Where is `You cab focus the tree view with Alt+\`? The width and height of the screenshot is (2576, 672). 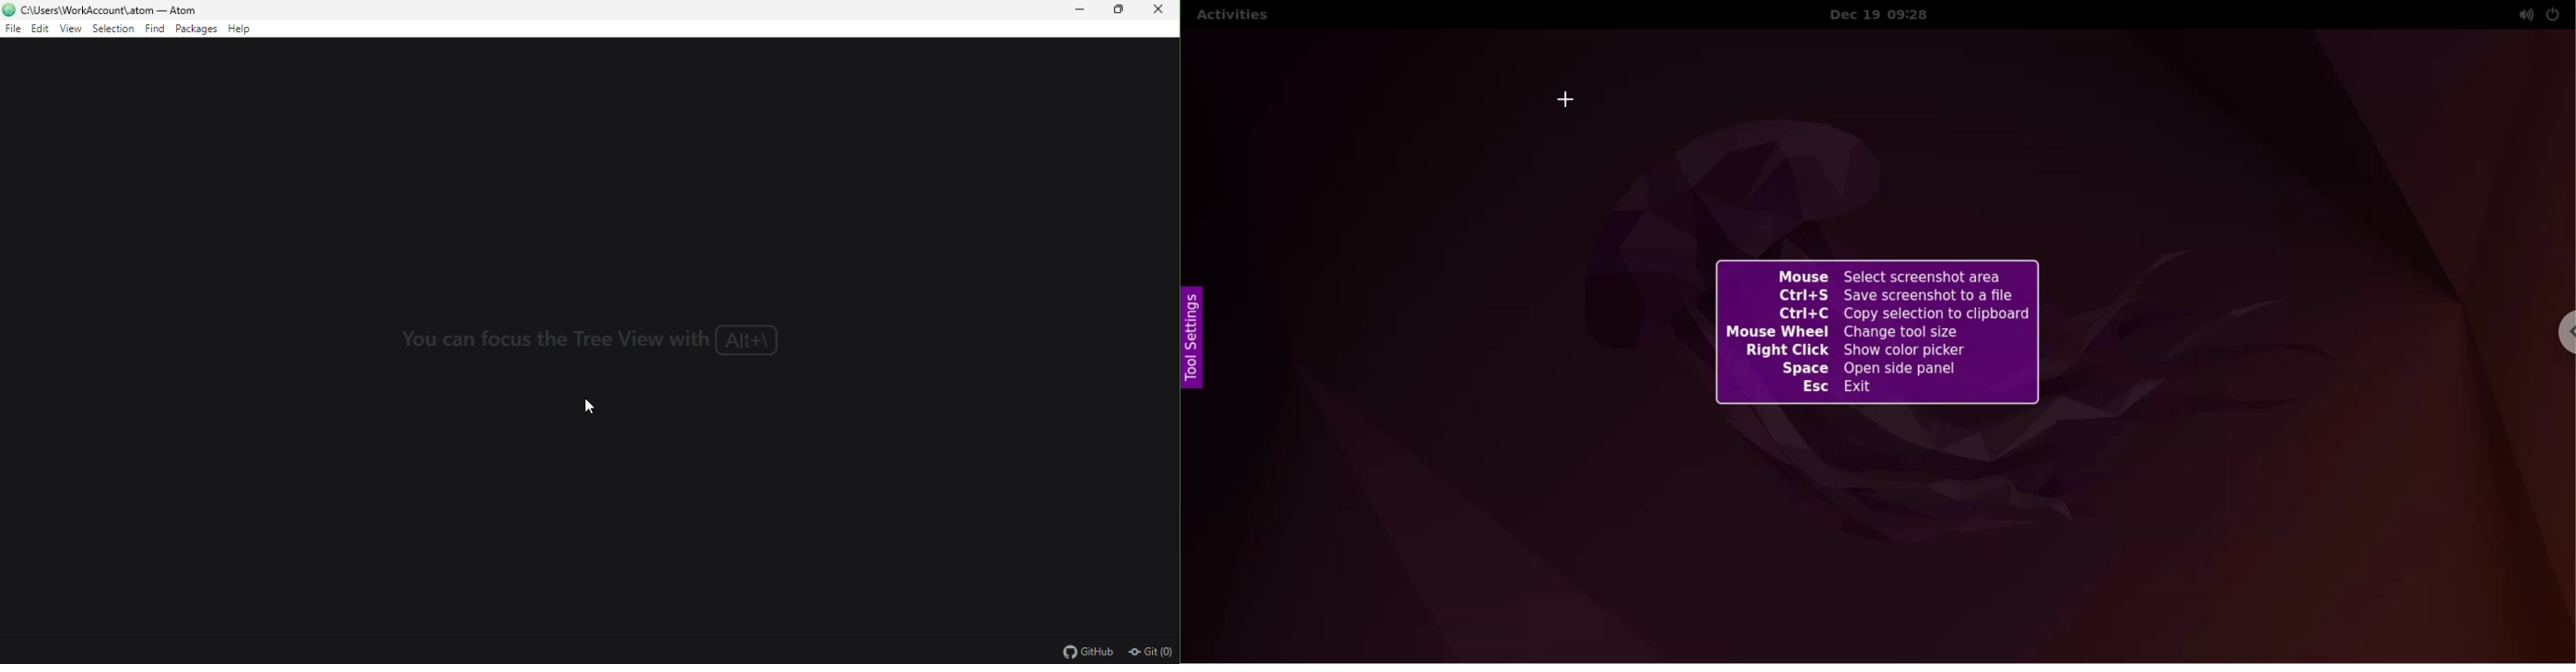 You cab focus the tree view with Alt+\ is located at coordinates (594, 340).